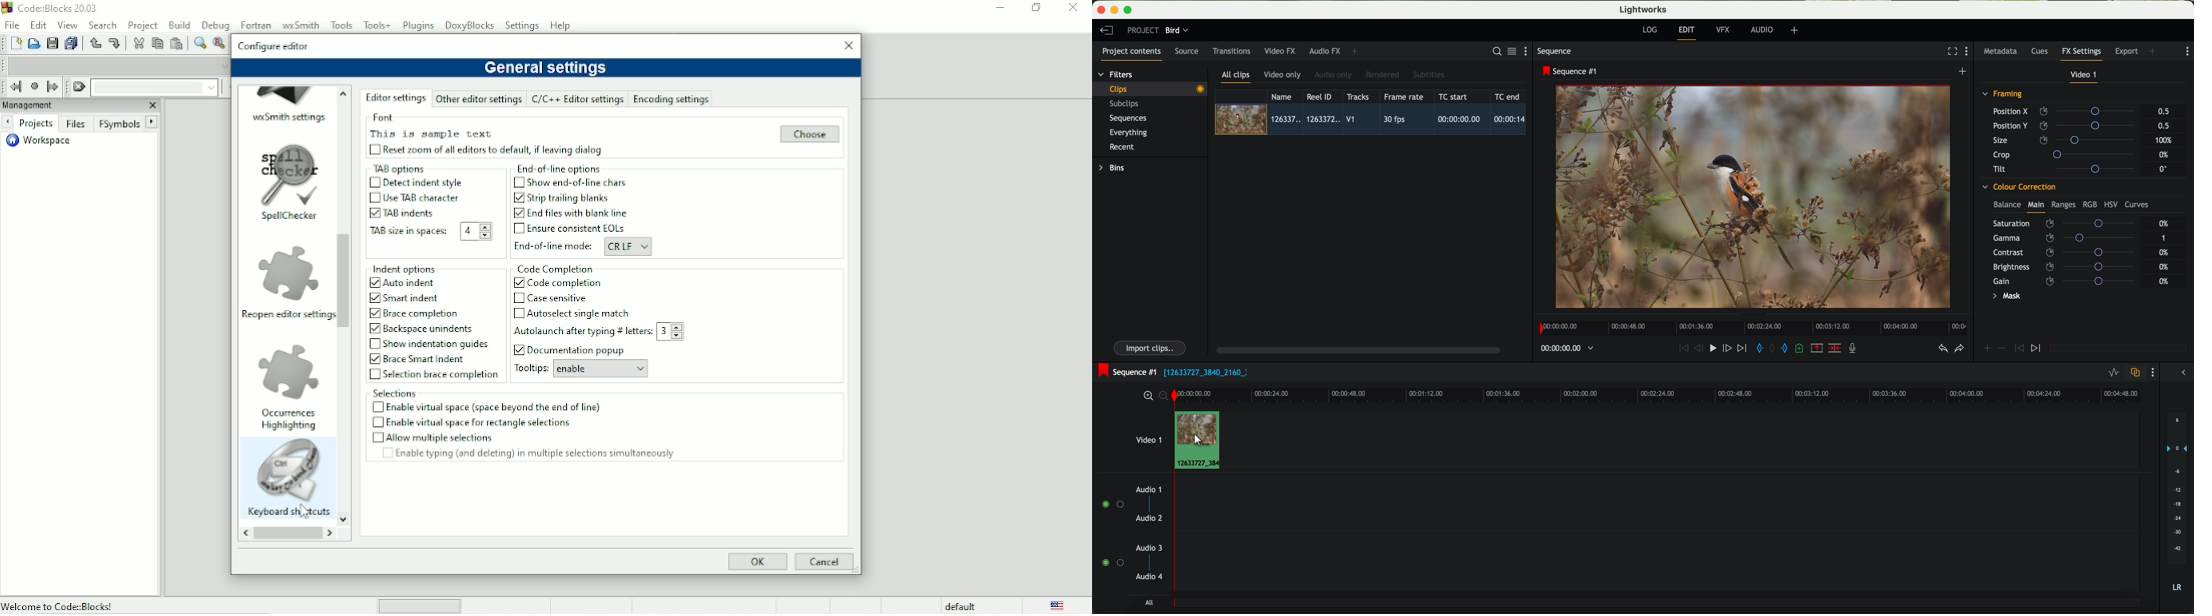  I want to click on , so click(518, 350).